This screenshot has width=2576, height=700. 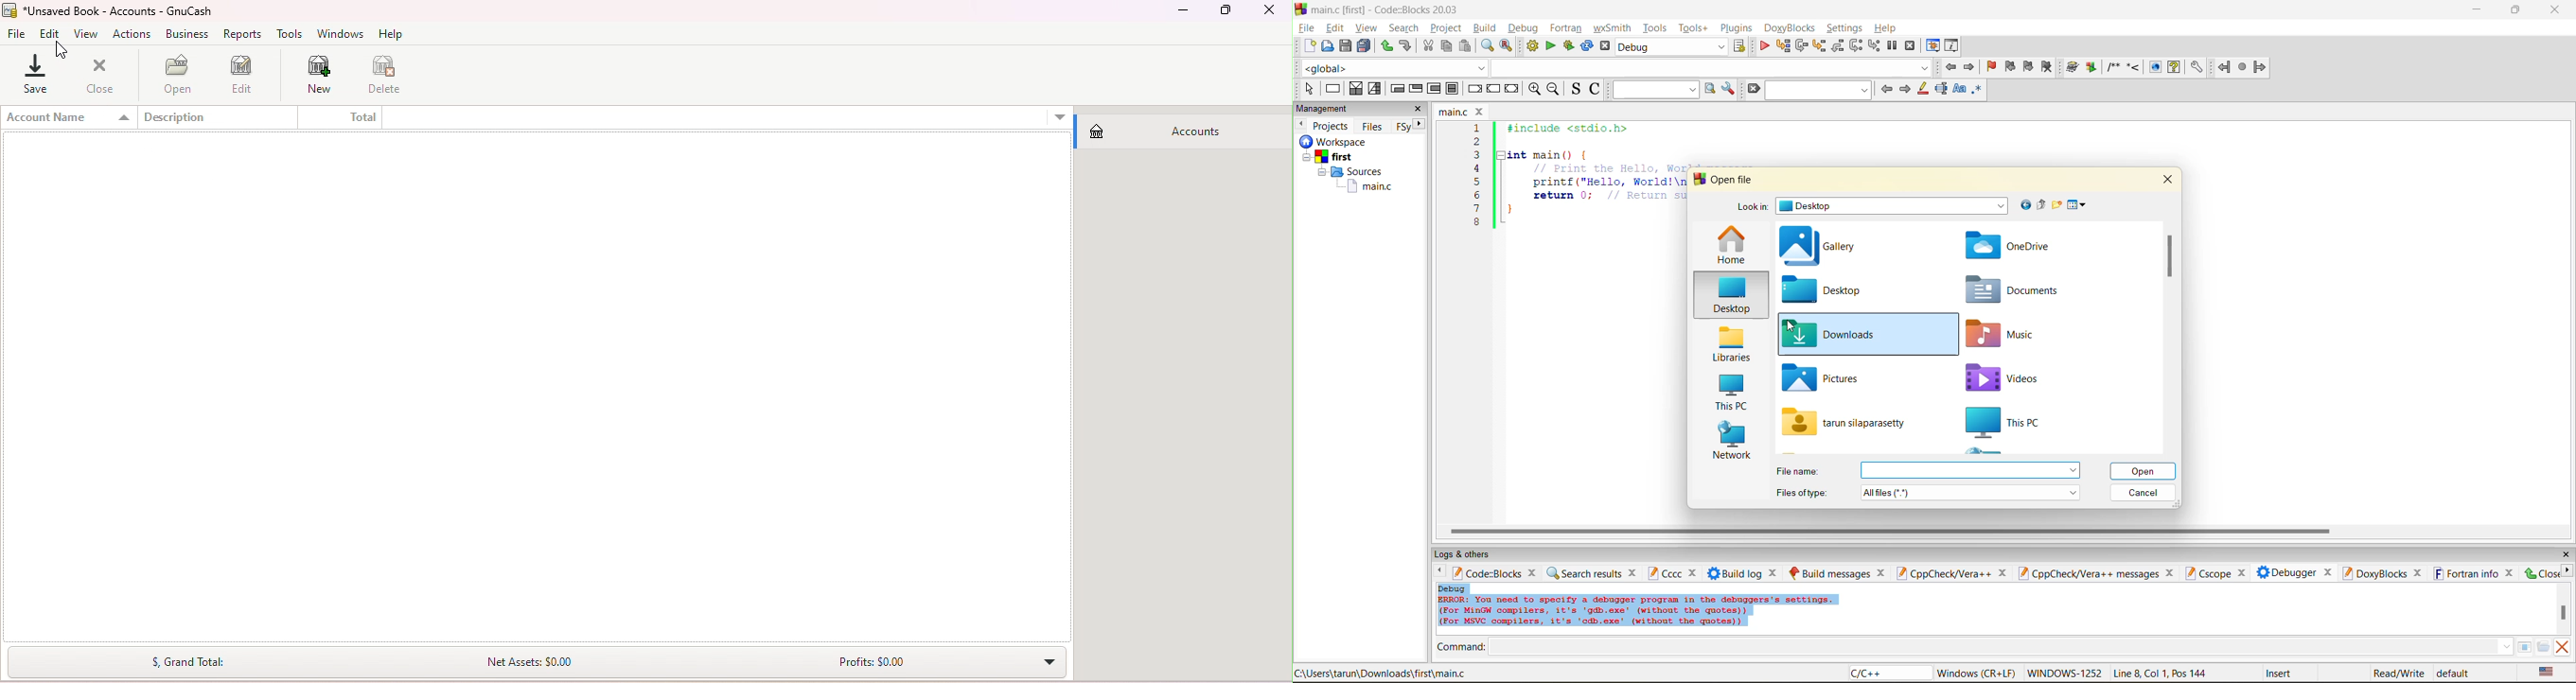 I want to click on jump forward, so click(x=1971, y=66).